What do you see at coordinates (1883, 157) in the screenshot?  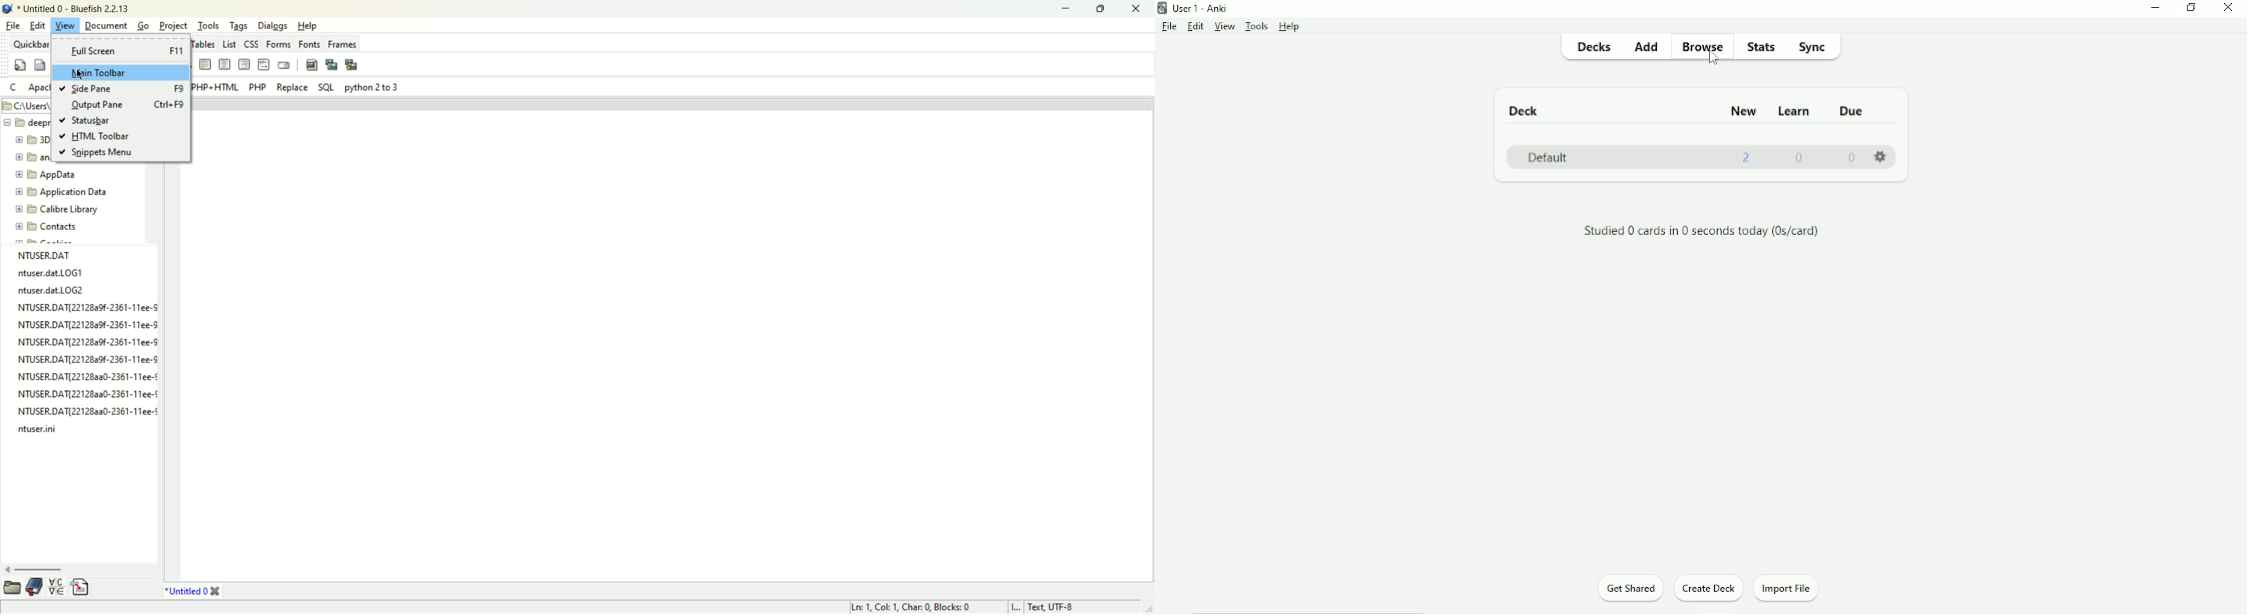 I see `Settings` at bounding box center [1883, 157].